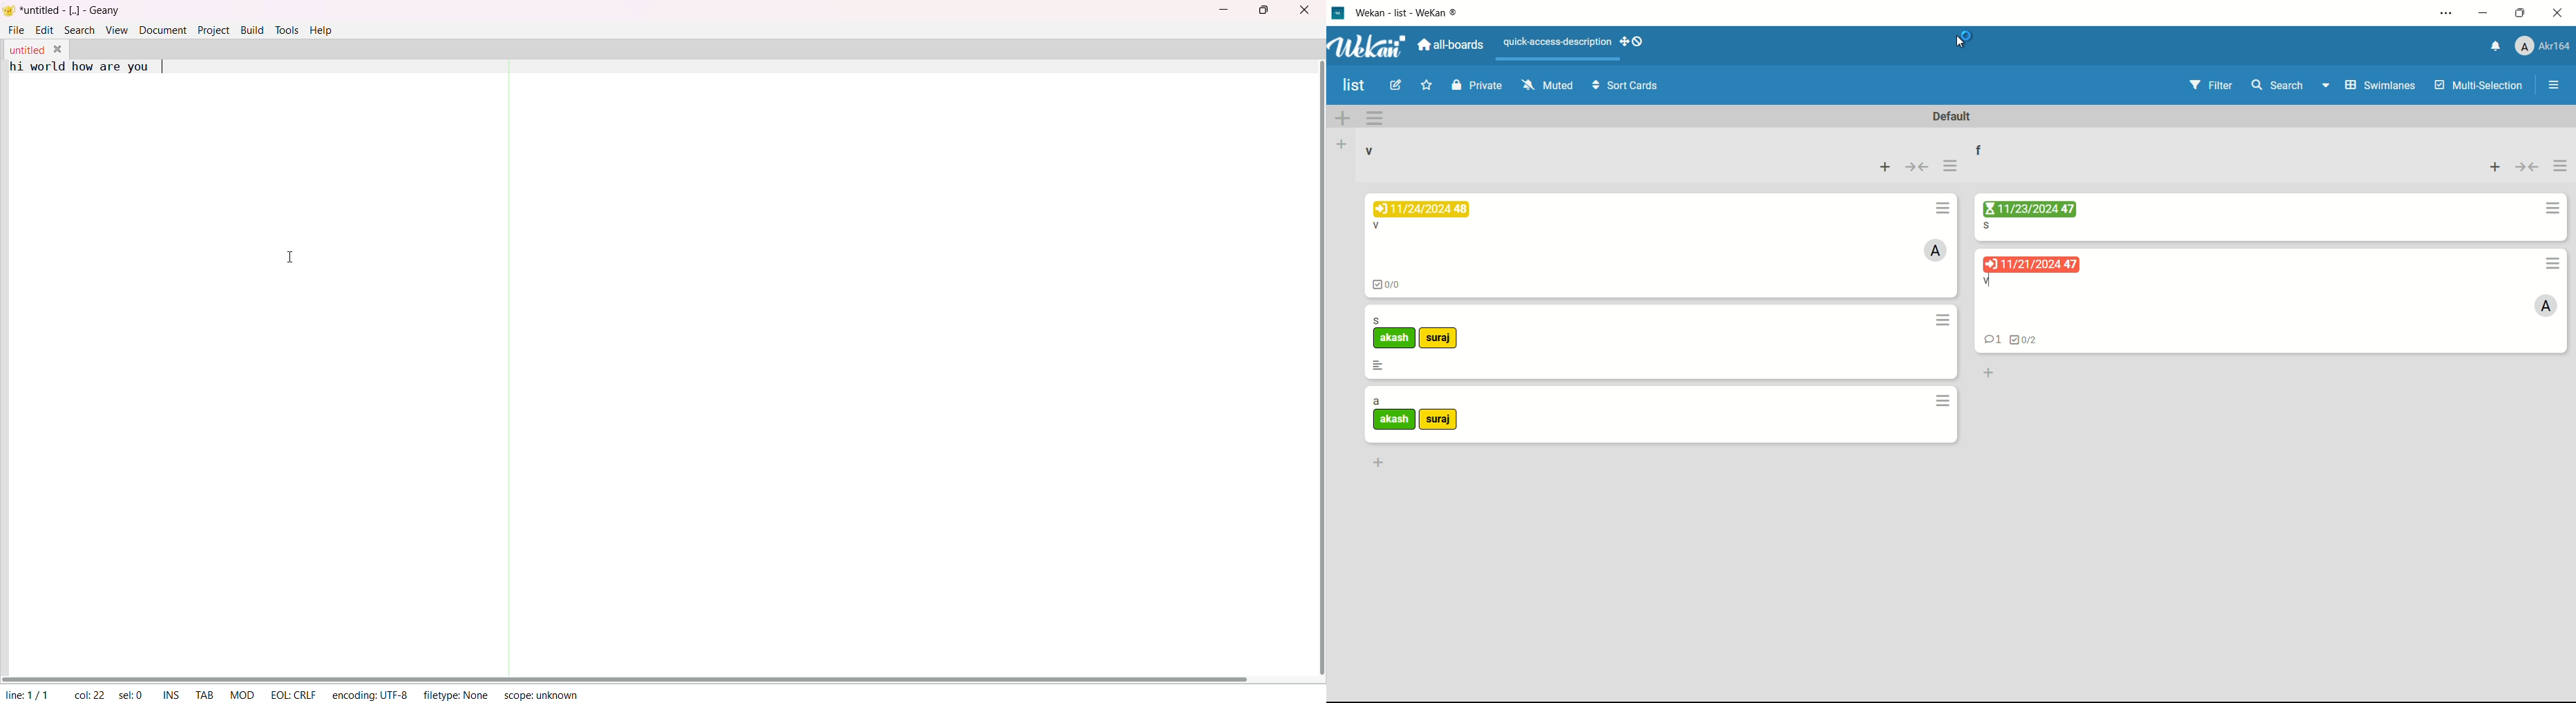 The image size is (2576, 728). Describe the element at coordinates (2552, 210) in the screenshot. I see `card actions` at that location.